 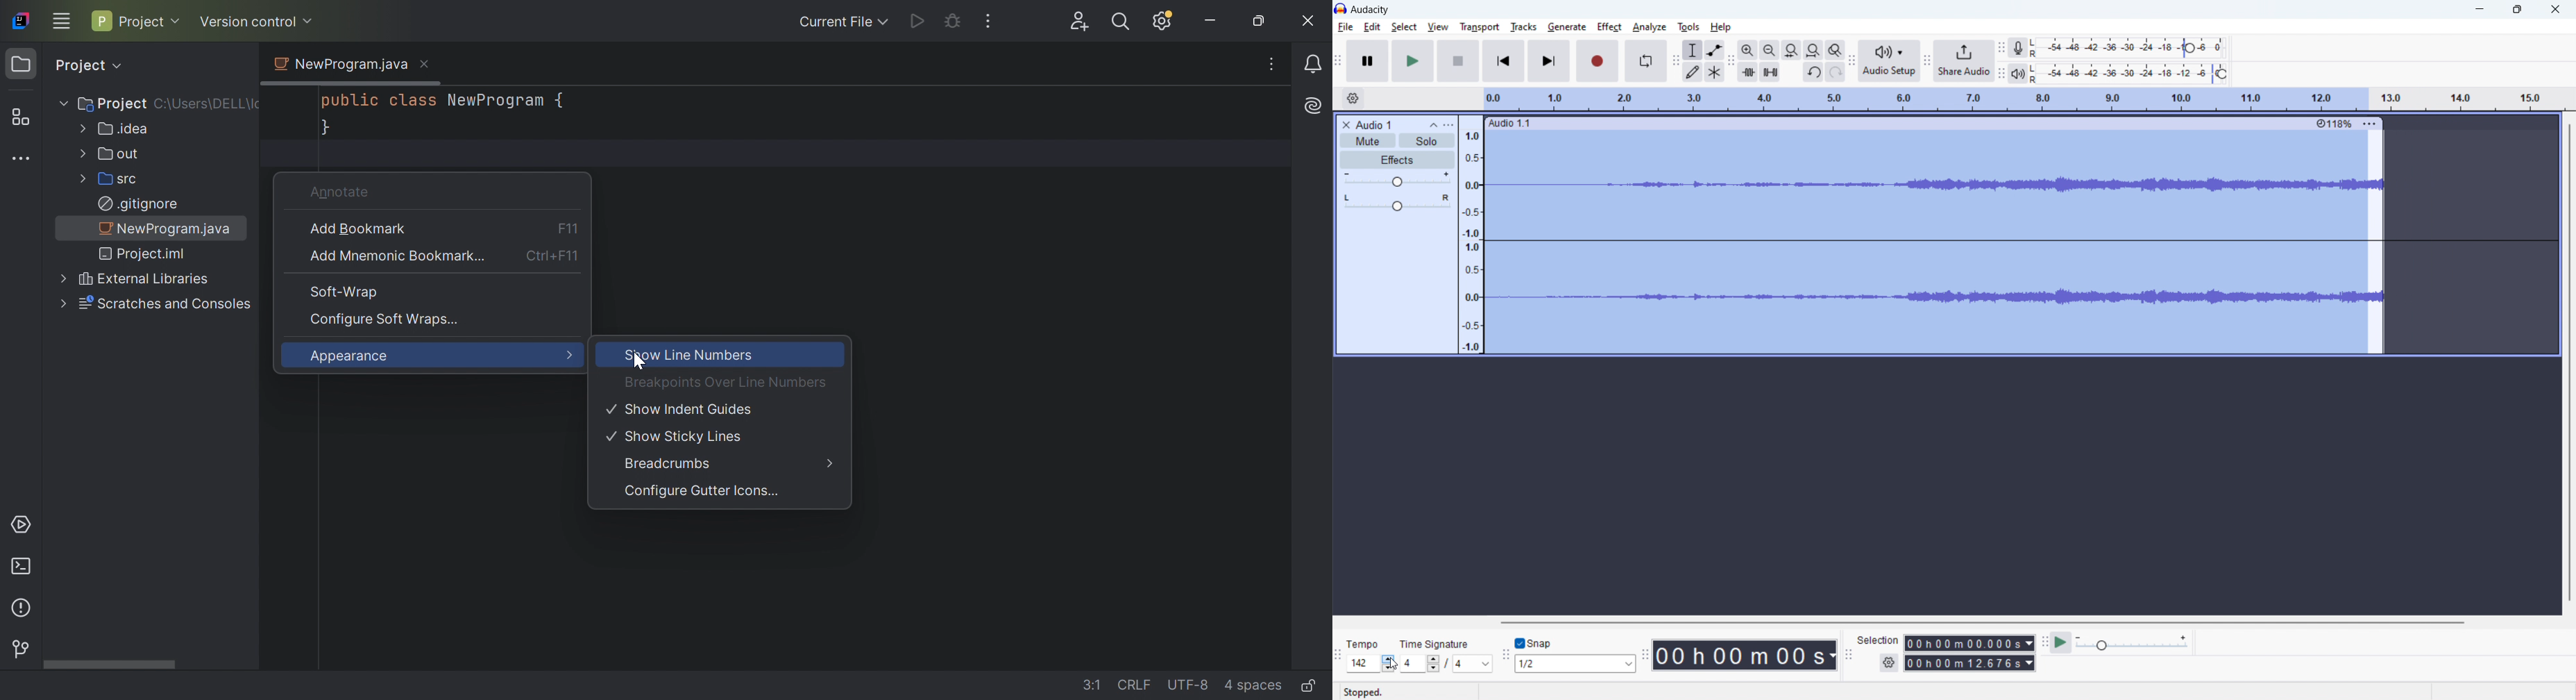 What do you see at coordinates (1523, 27) in the screenshot?
I see `tracks` at bounding box center [1523, 27].